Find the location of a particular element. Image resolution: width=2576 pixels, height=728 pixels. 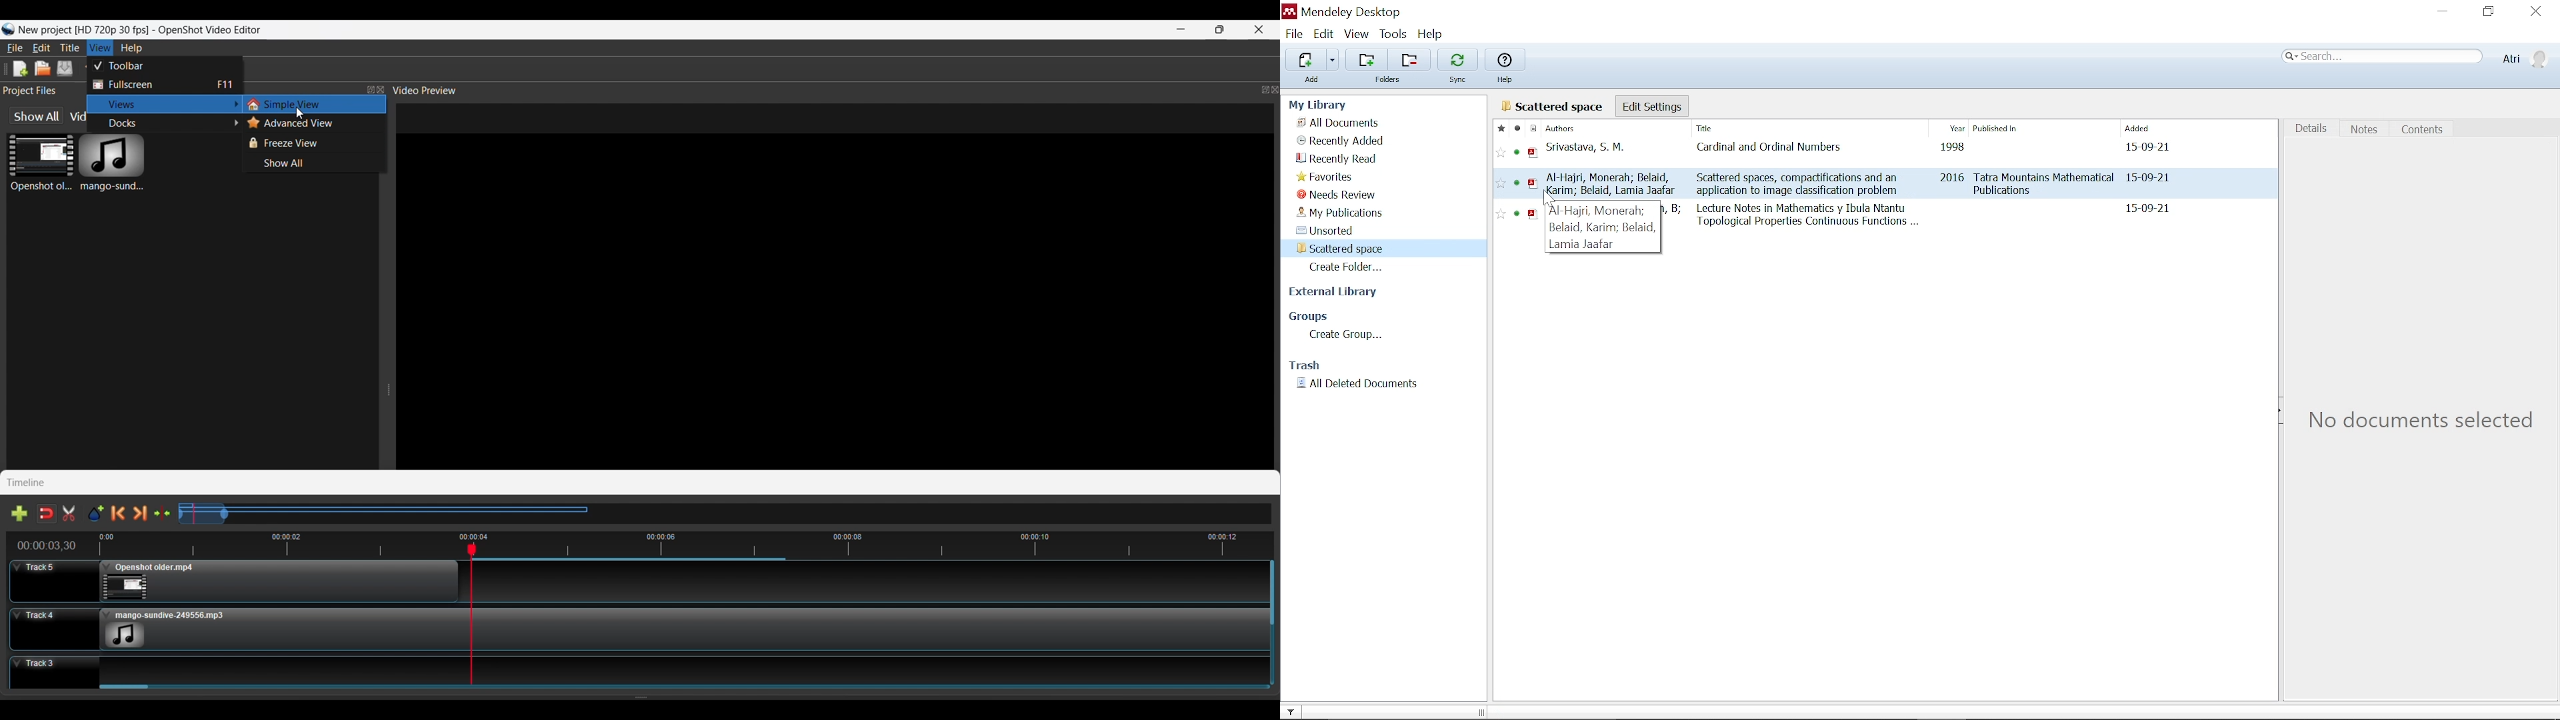

Views is located at coordinates (163, 103).